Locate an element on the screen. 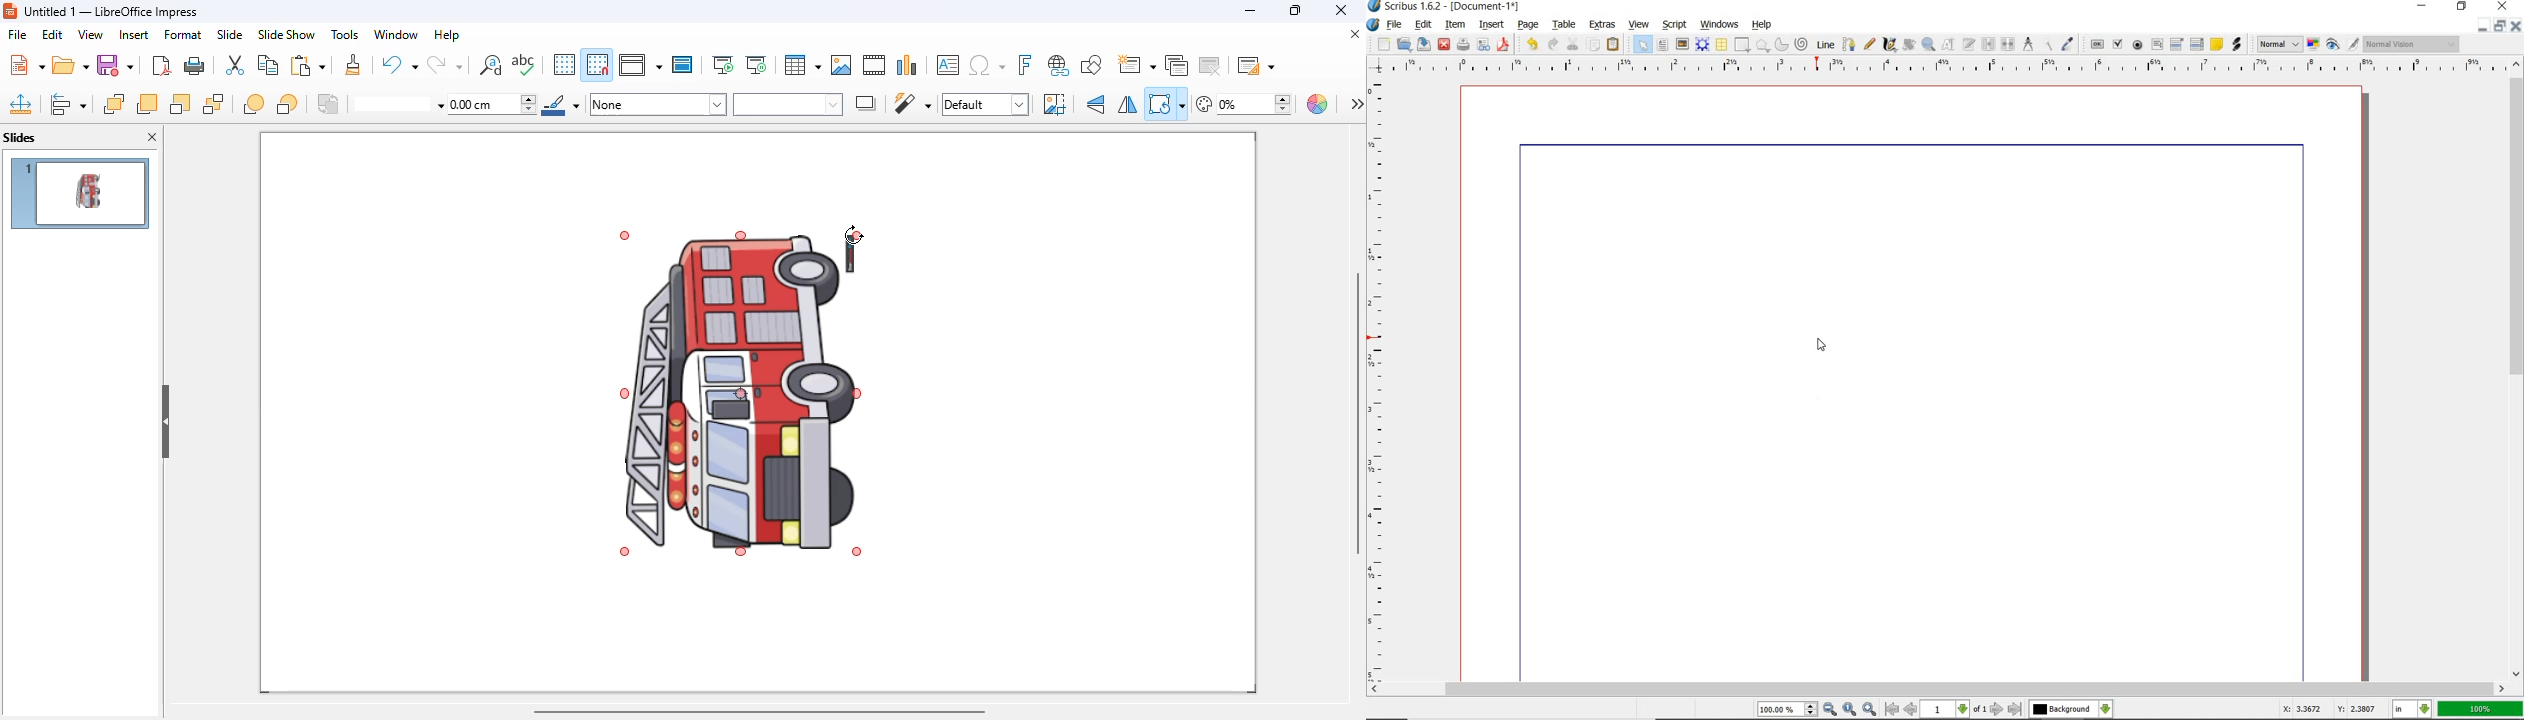  scrollbar is located at coordinates (1939, 688).